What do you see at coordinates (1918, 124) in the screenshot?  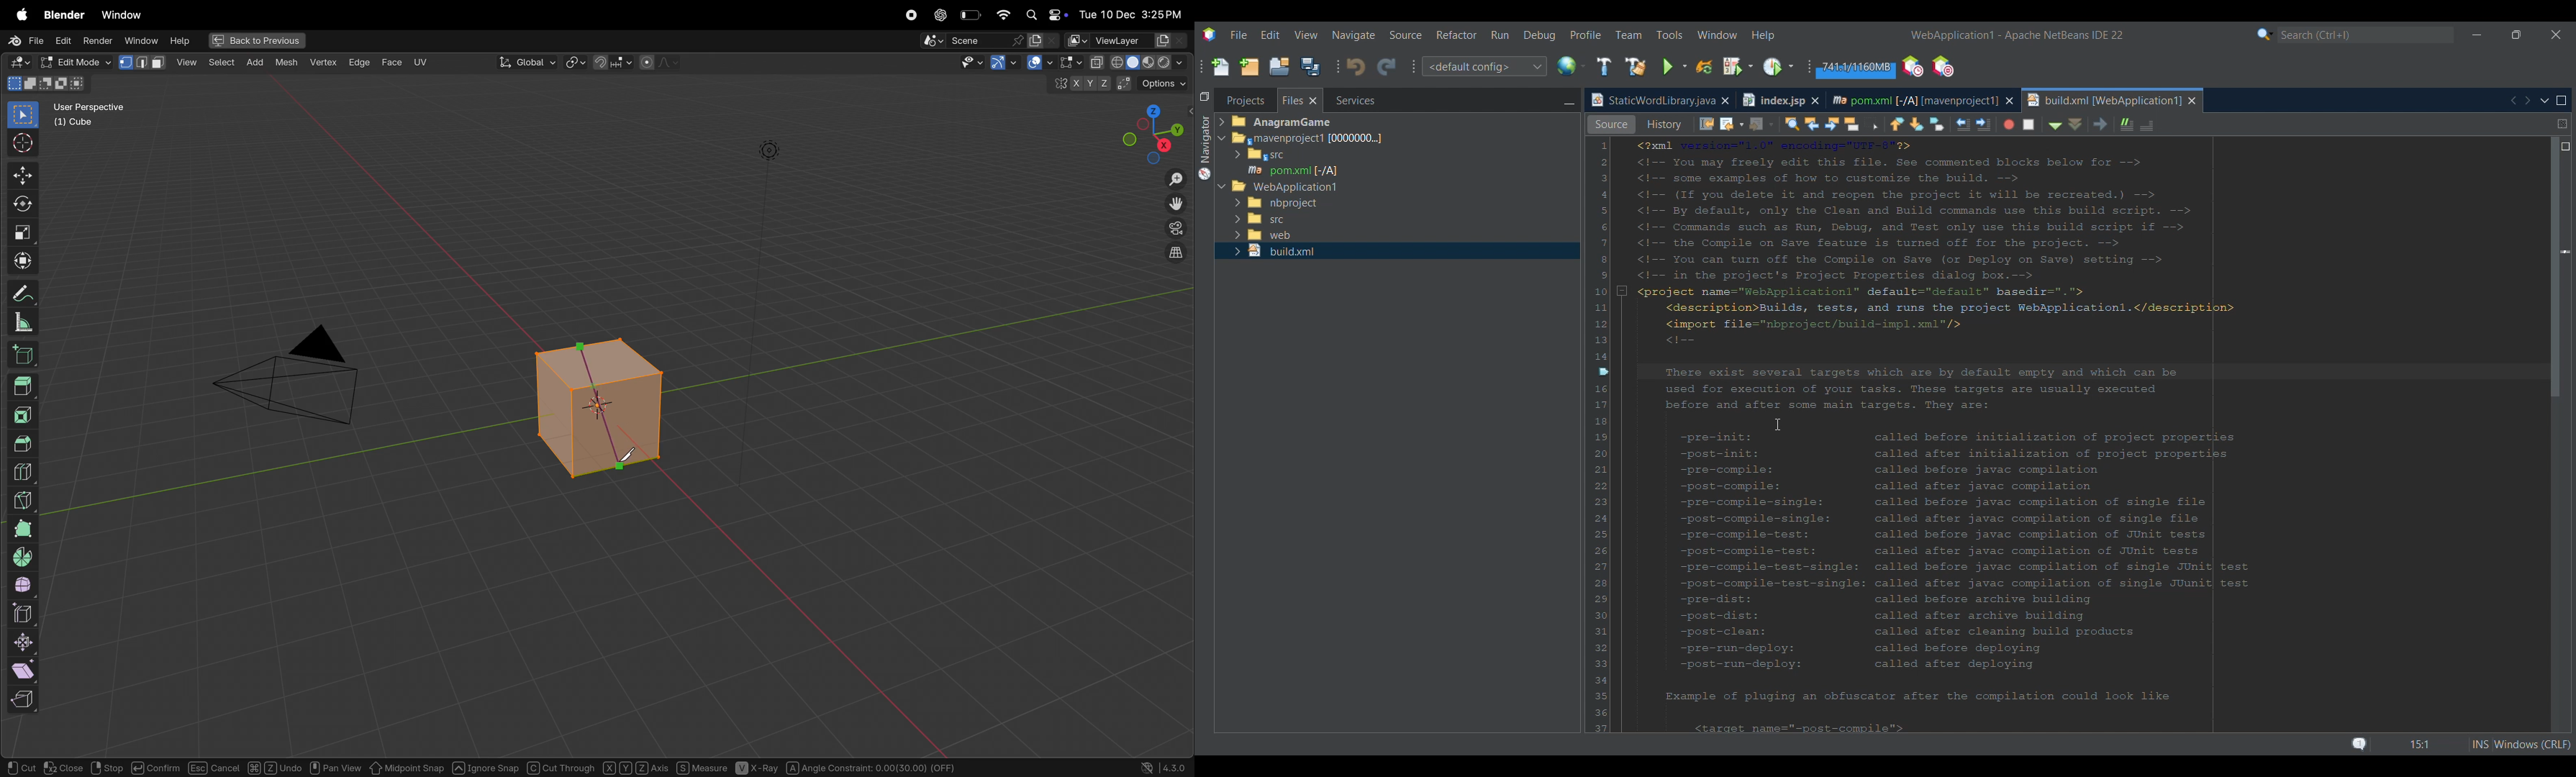 I see `Find selection` at bounding box center [1918, 124].